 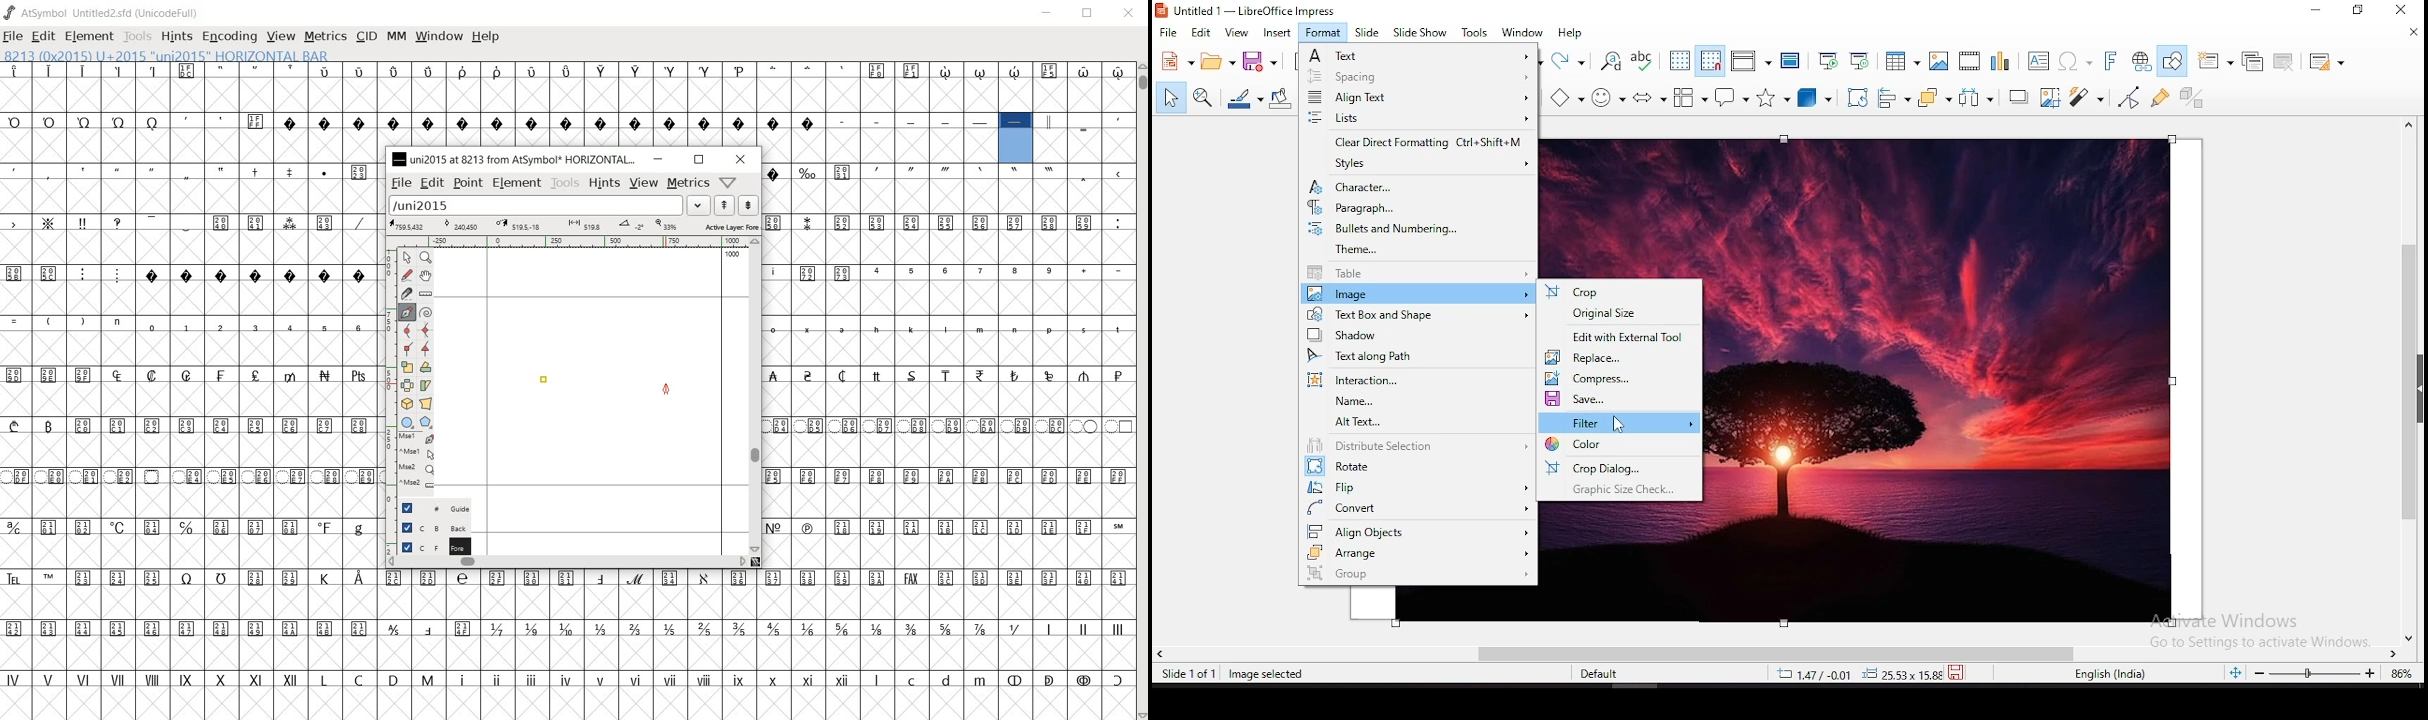 I want to click on save, so click(x=1621, y=399).